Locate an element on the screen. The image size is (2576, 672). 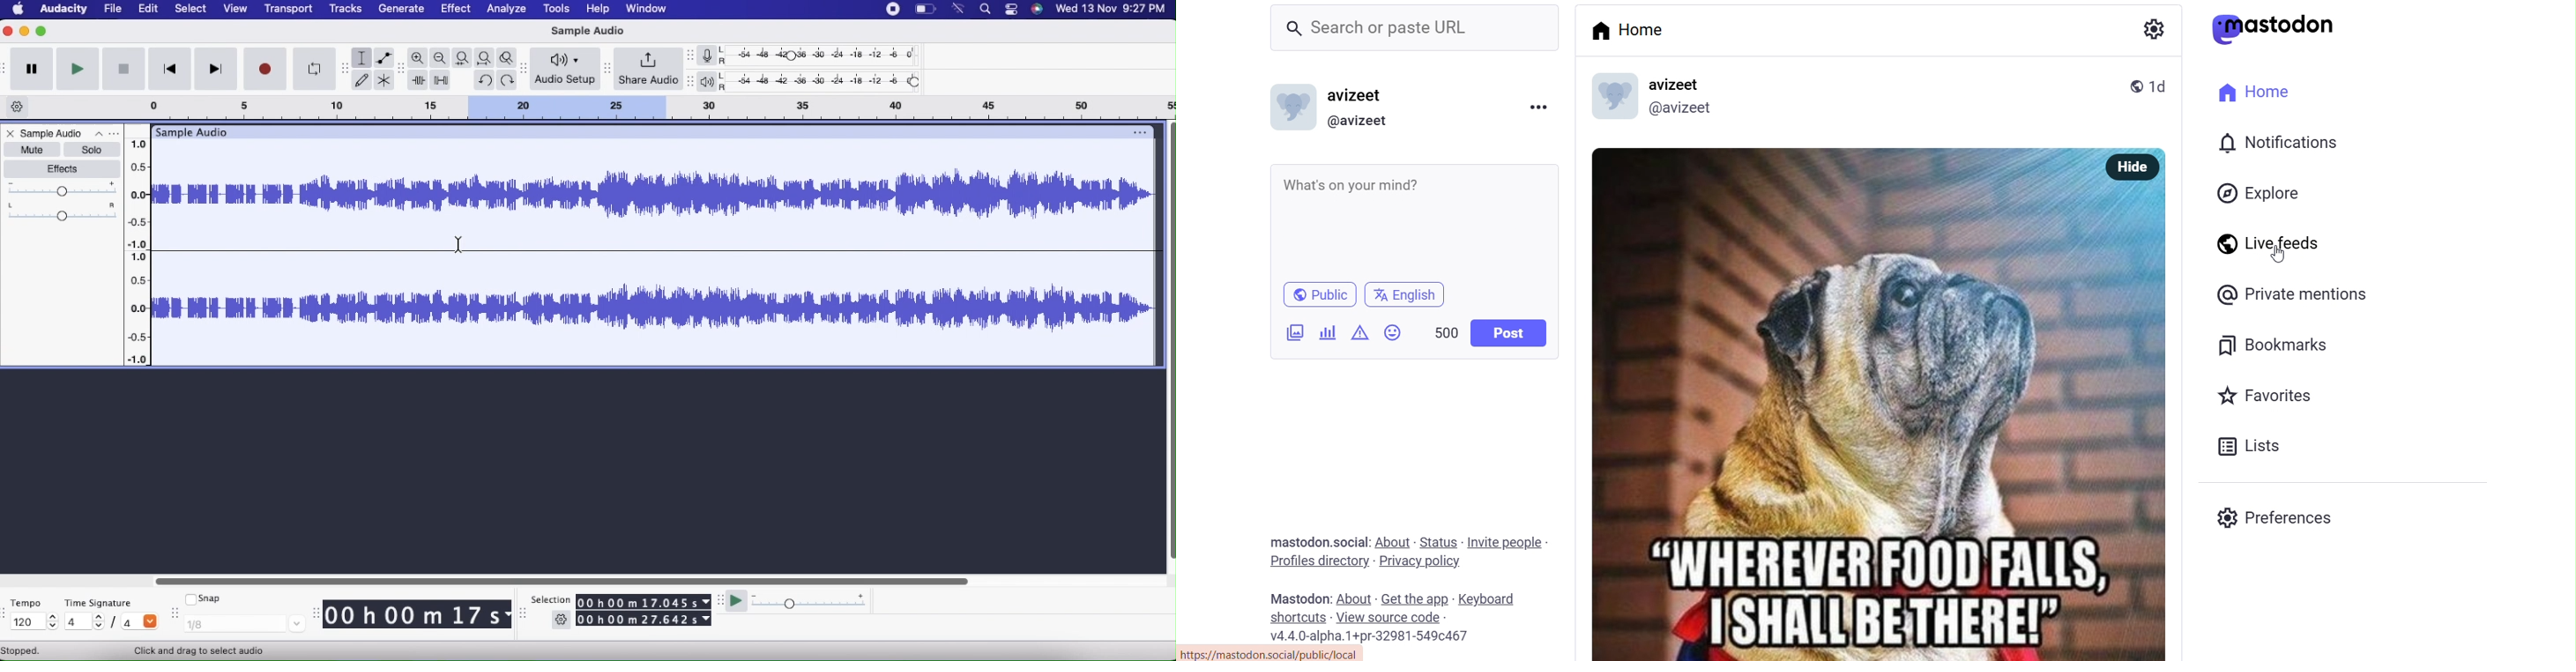
explore is located at coordinates (2262, 193).